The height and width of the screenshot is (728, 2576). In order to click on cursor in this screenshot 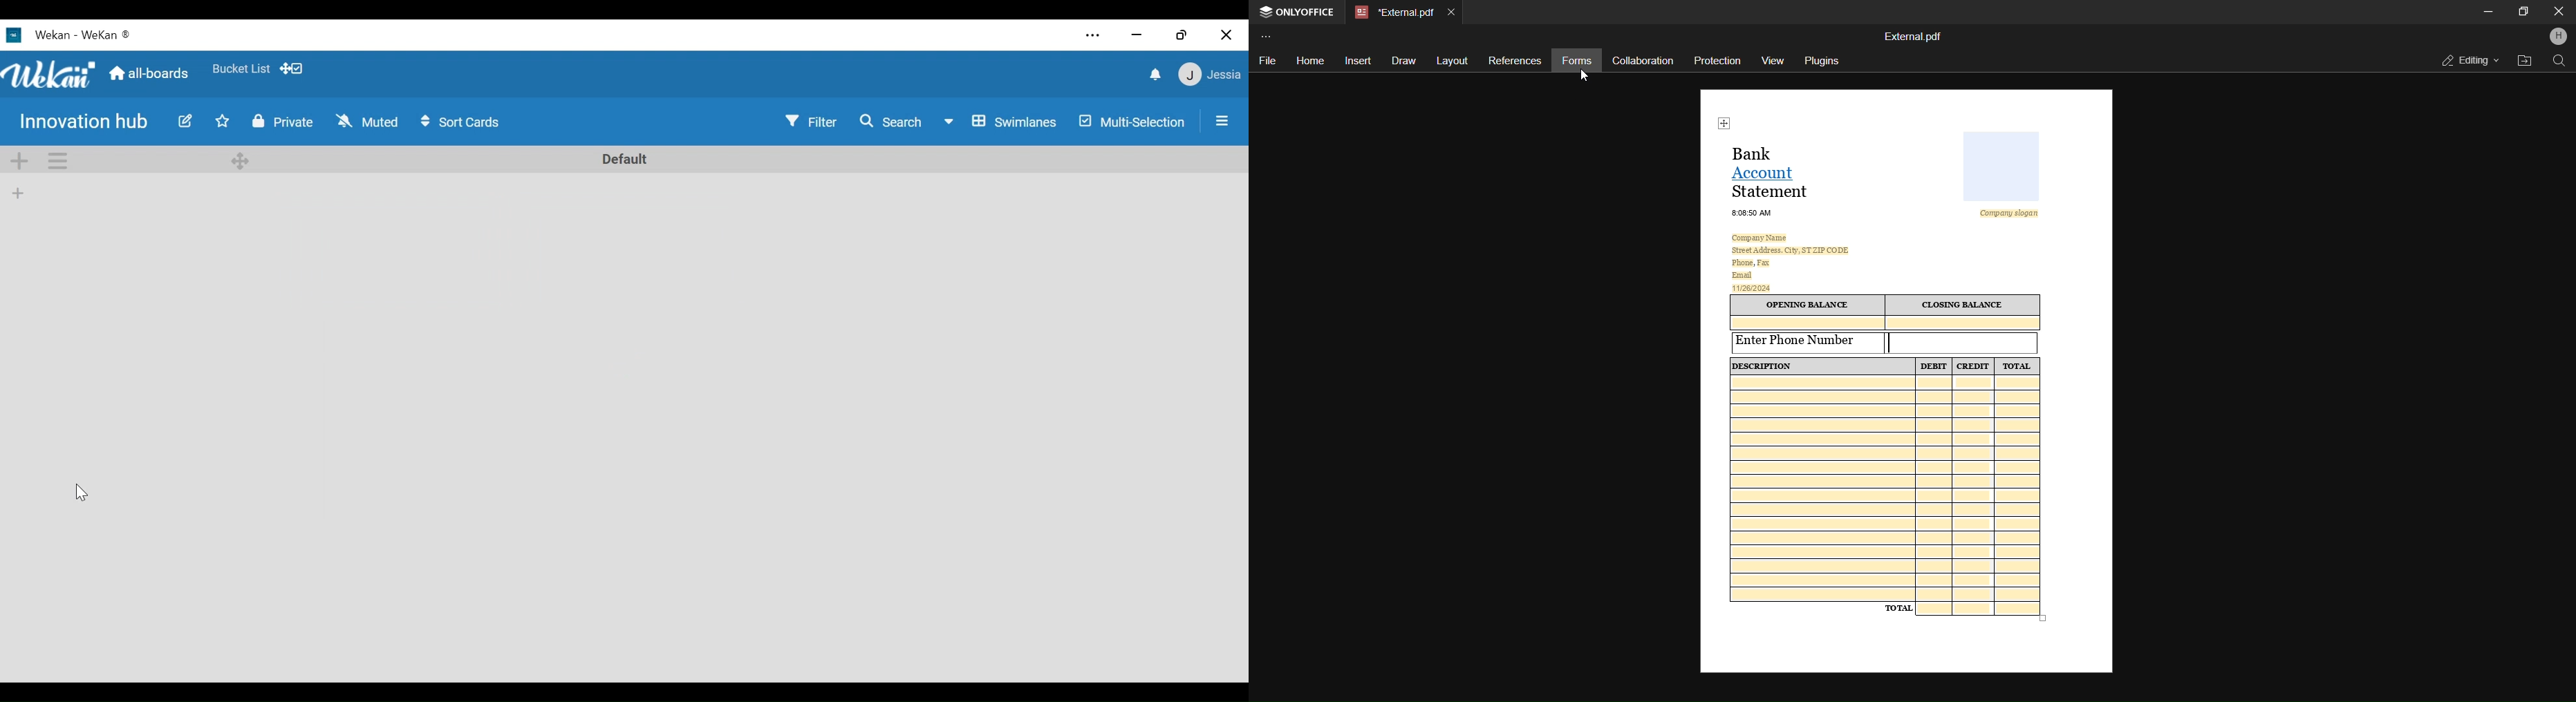, I will do `click(83, 491)`.